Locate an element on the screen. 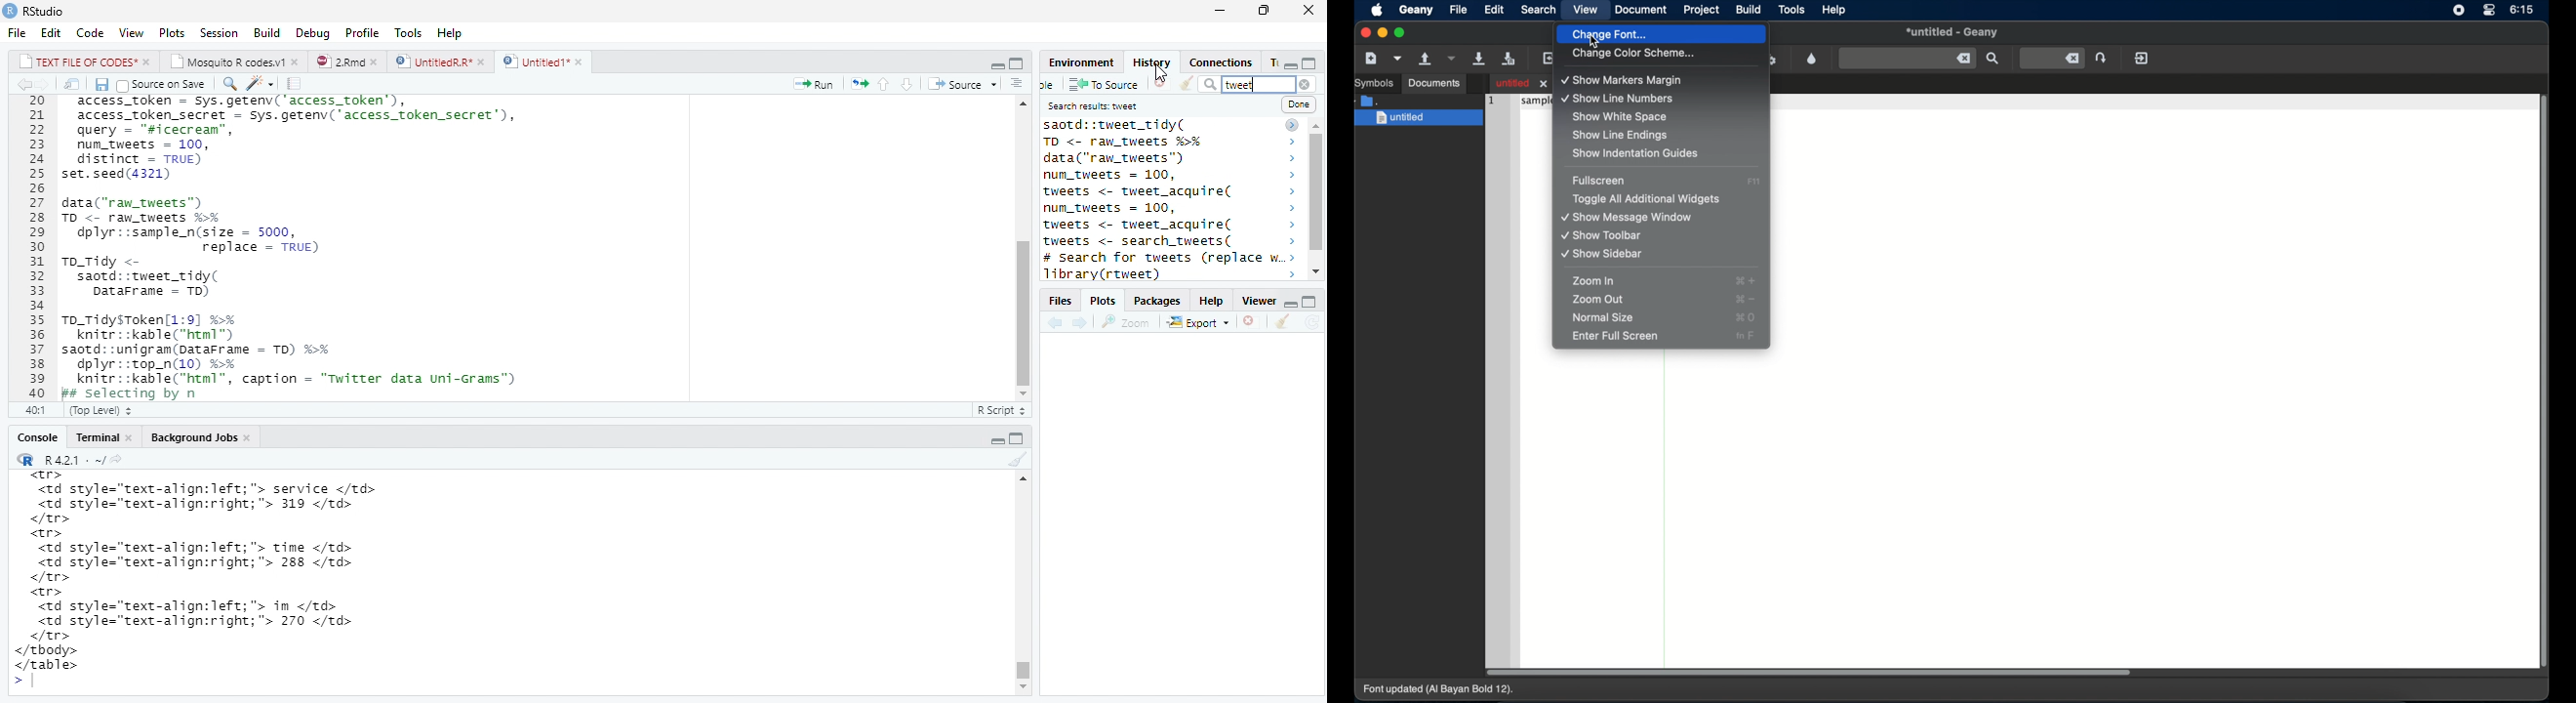  Viewer is located at coordinates (1256, 300).